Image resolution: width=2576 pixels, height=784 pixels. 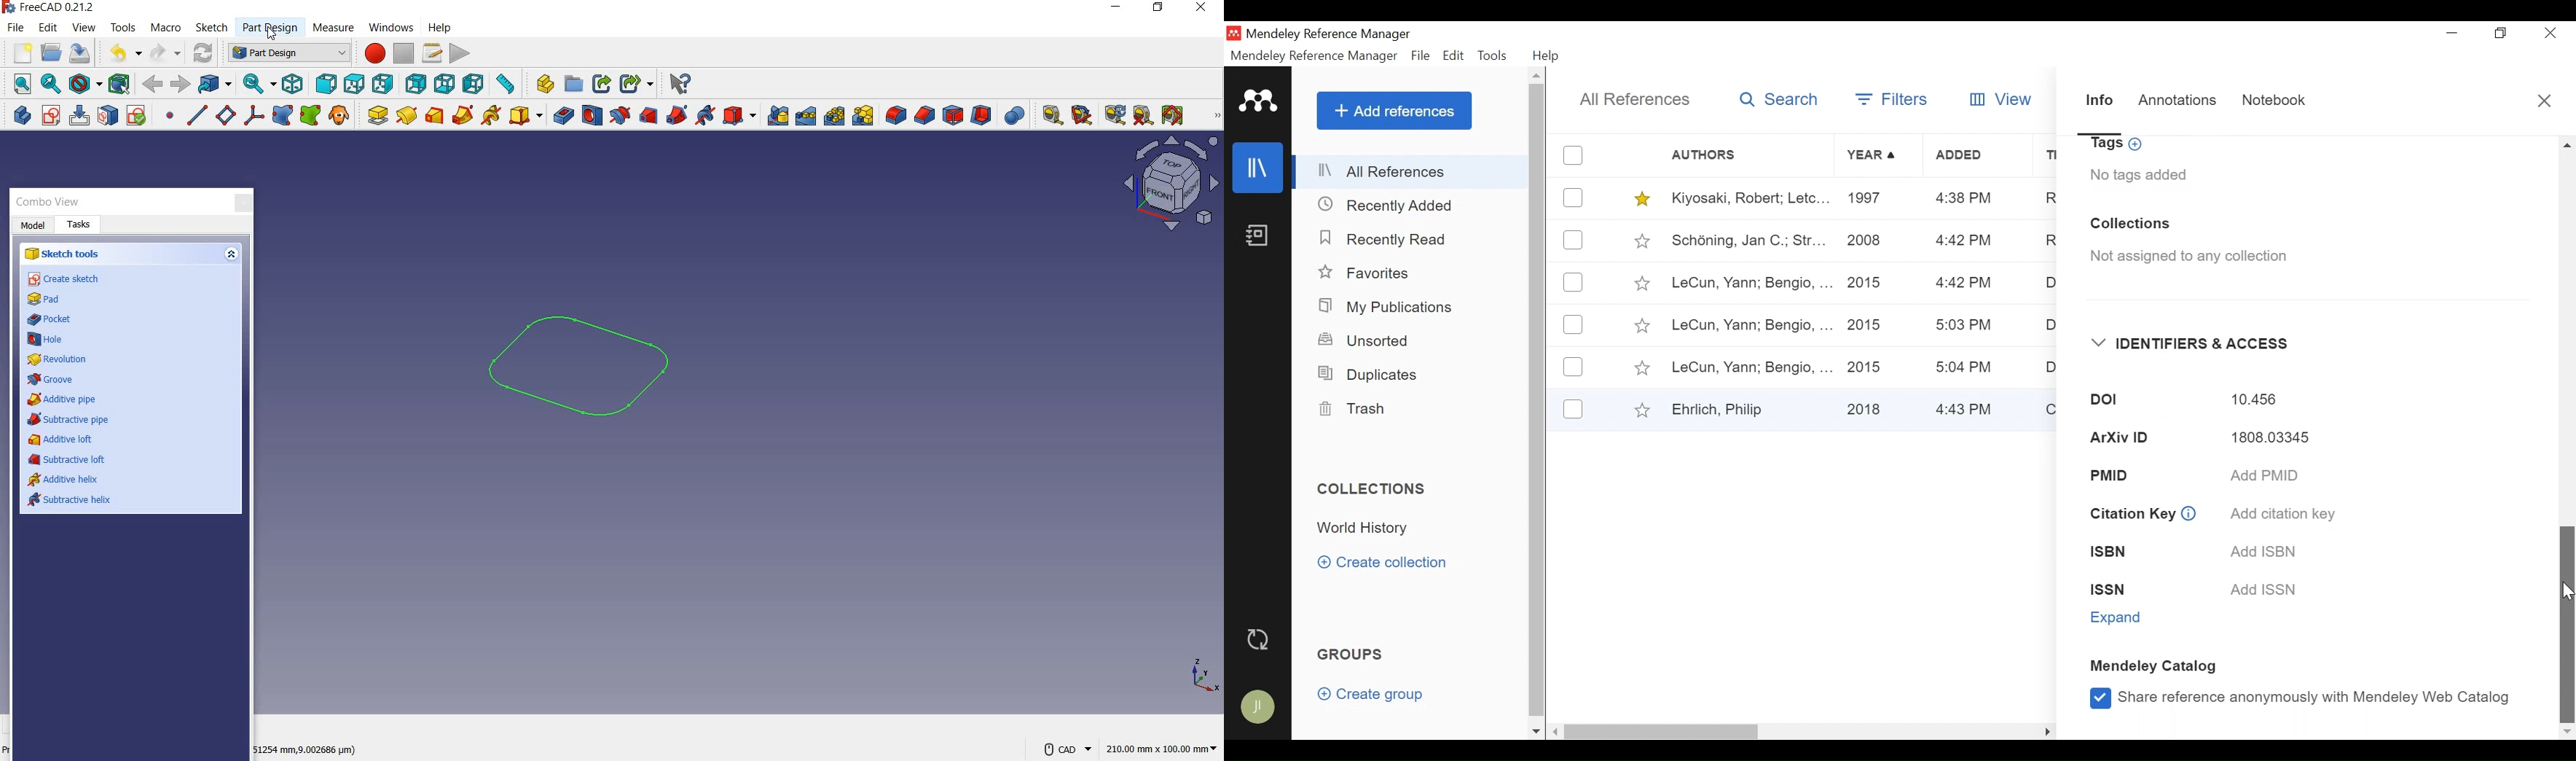 I want to click on Avatar, so click(x=1256, y=706).